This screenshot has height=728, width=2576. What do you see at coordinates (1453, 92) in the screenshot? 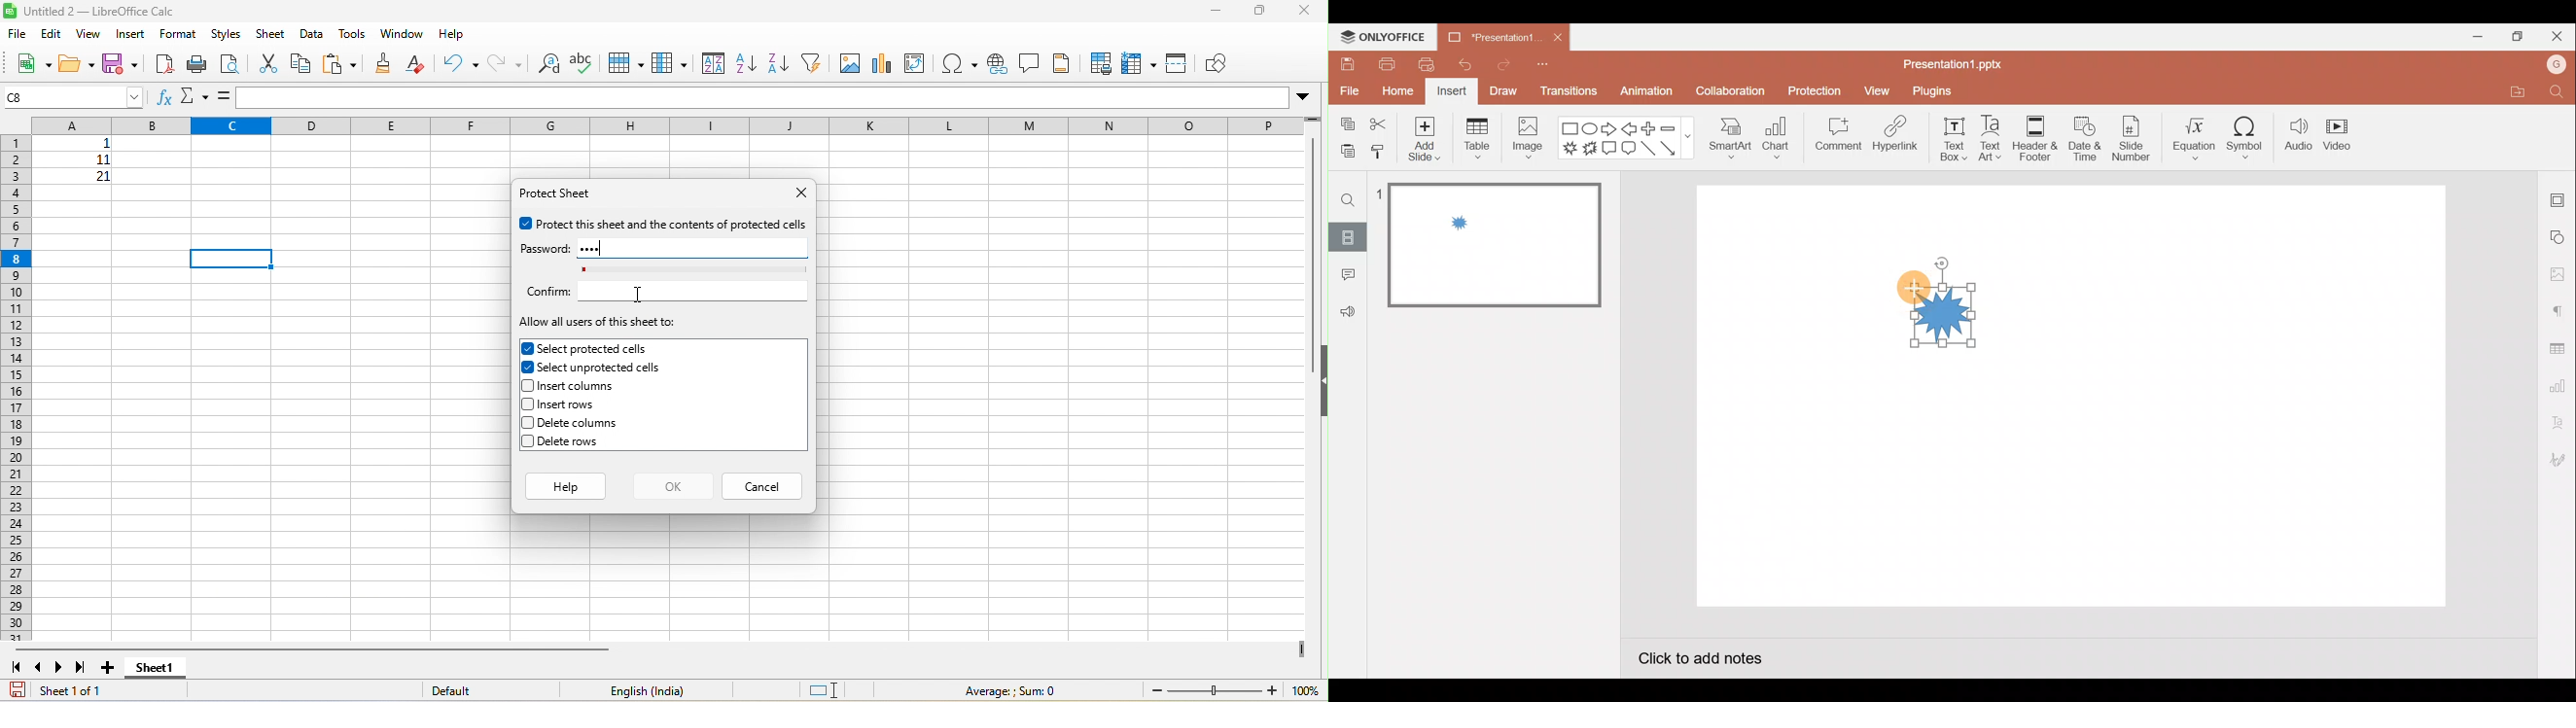
I see `Insert` at bounding box center [1453, 92].